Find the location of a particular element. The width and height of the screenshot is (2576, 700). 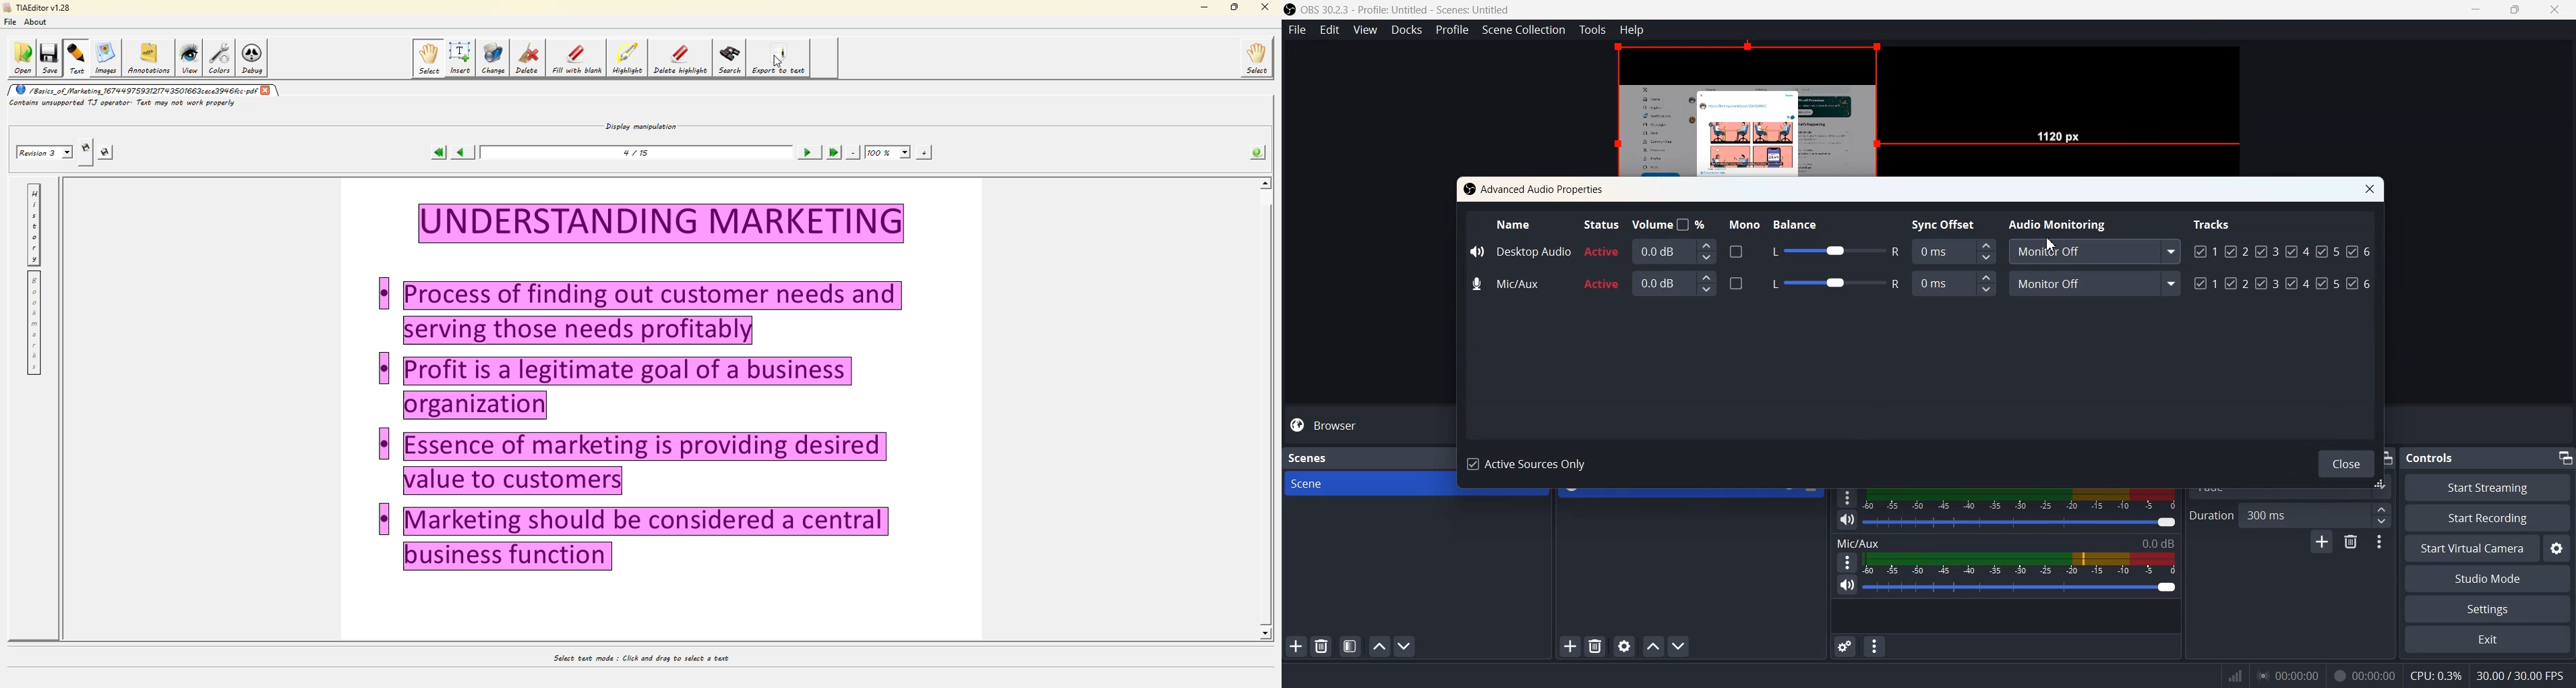

Audio Monitoring is located at coordinates (2061, 223).